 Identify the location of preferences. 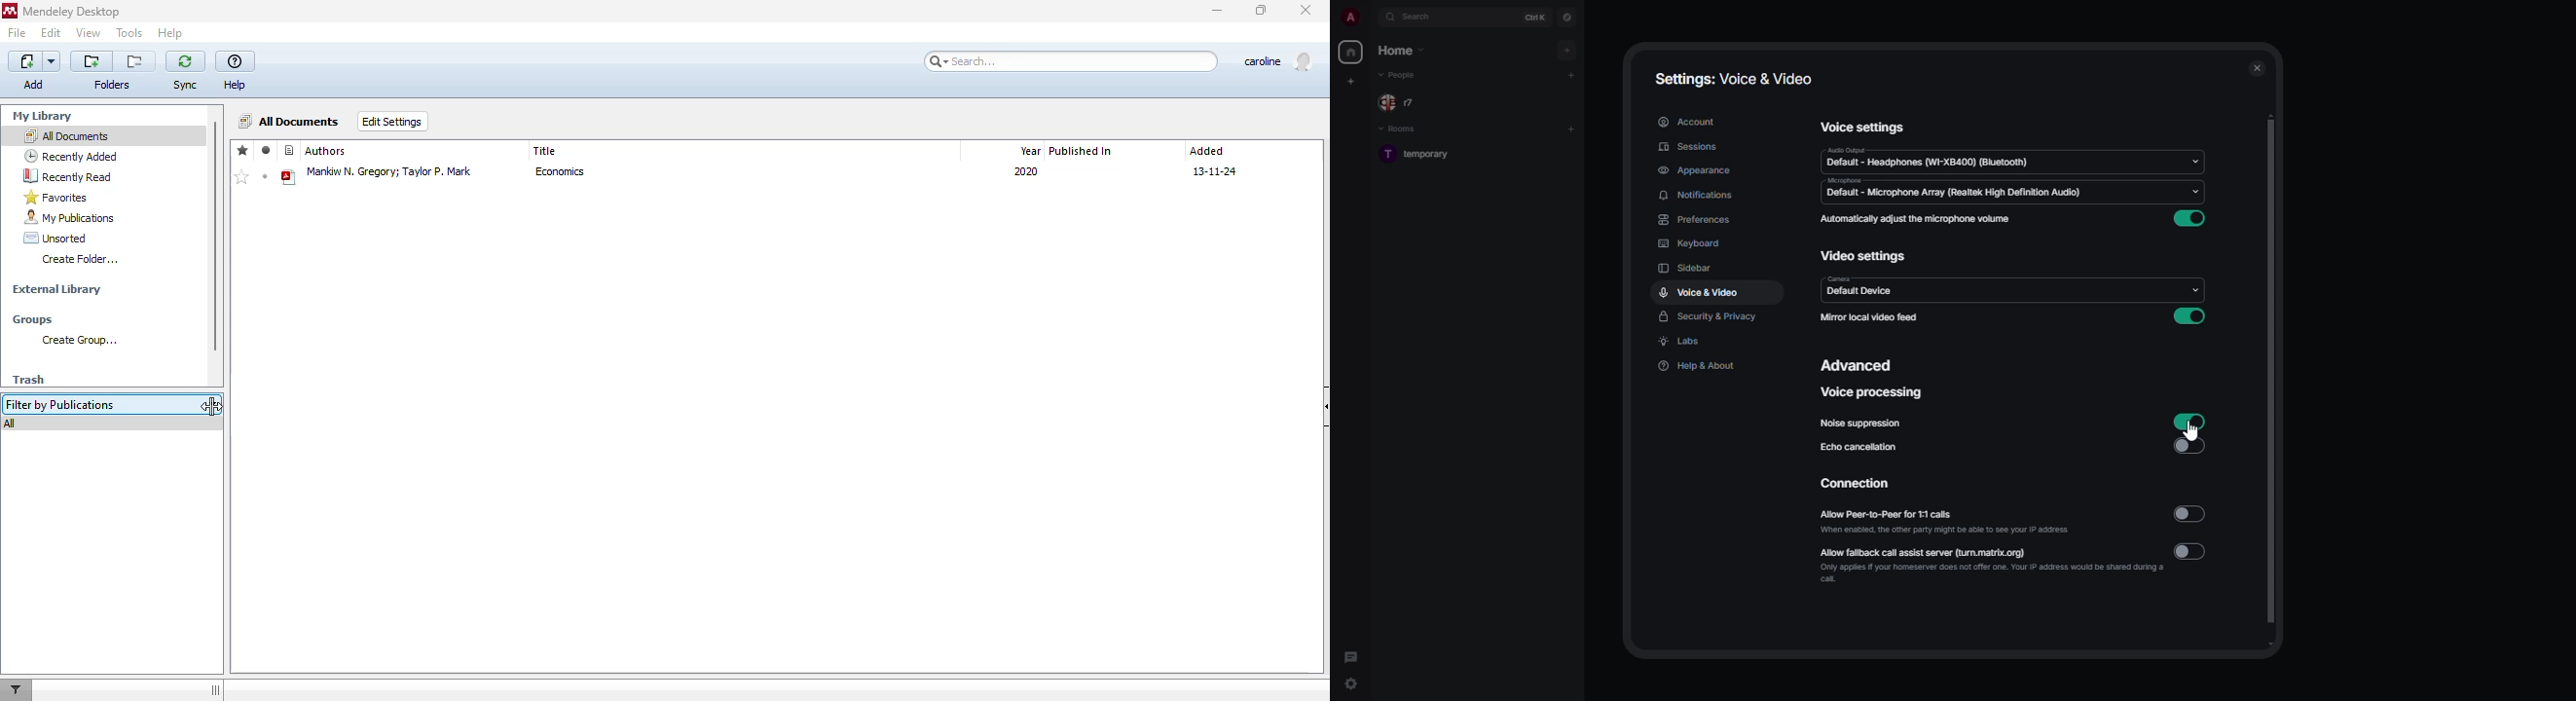
(1694, 219).